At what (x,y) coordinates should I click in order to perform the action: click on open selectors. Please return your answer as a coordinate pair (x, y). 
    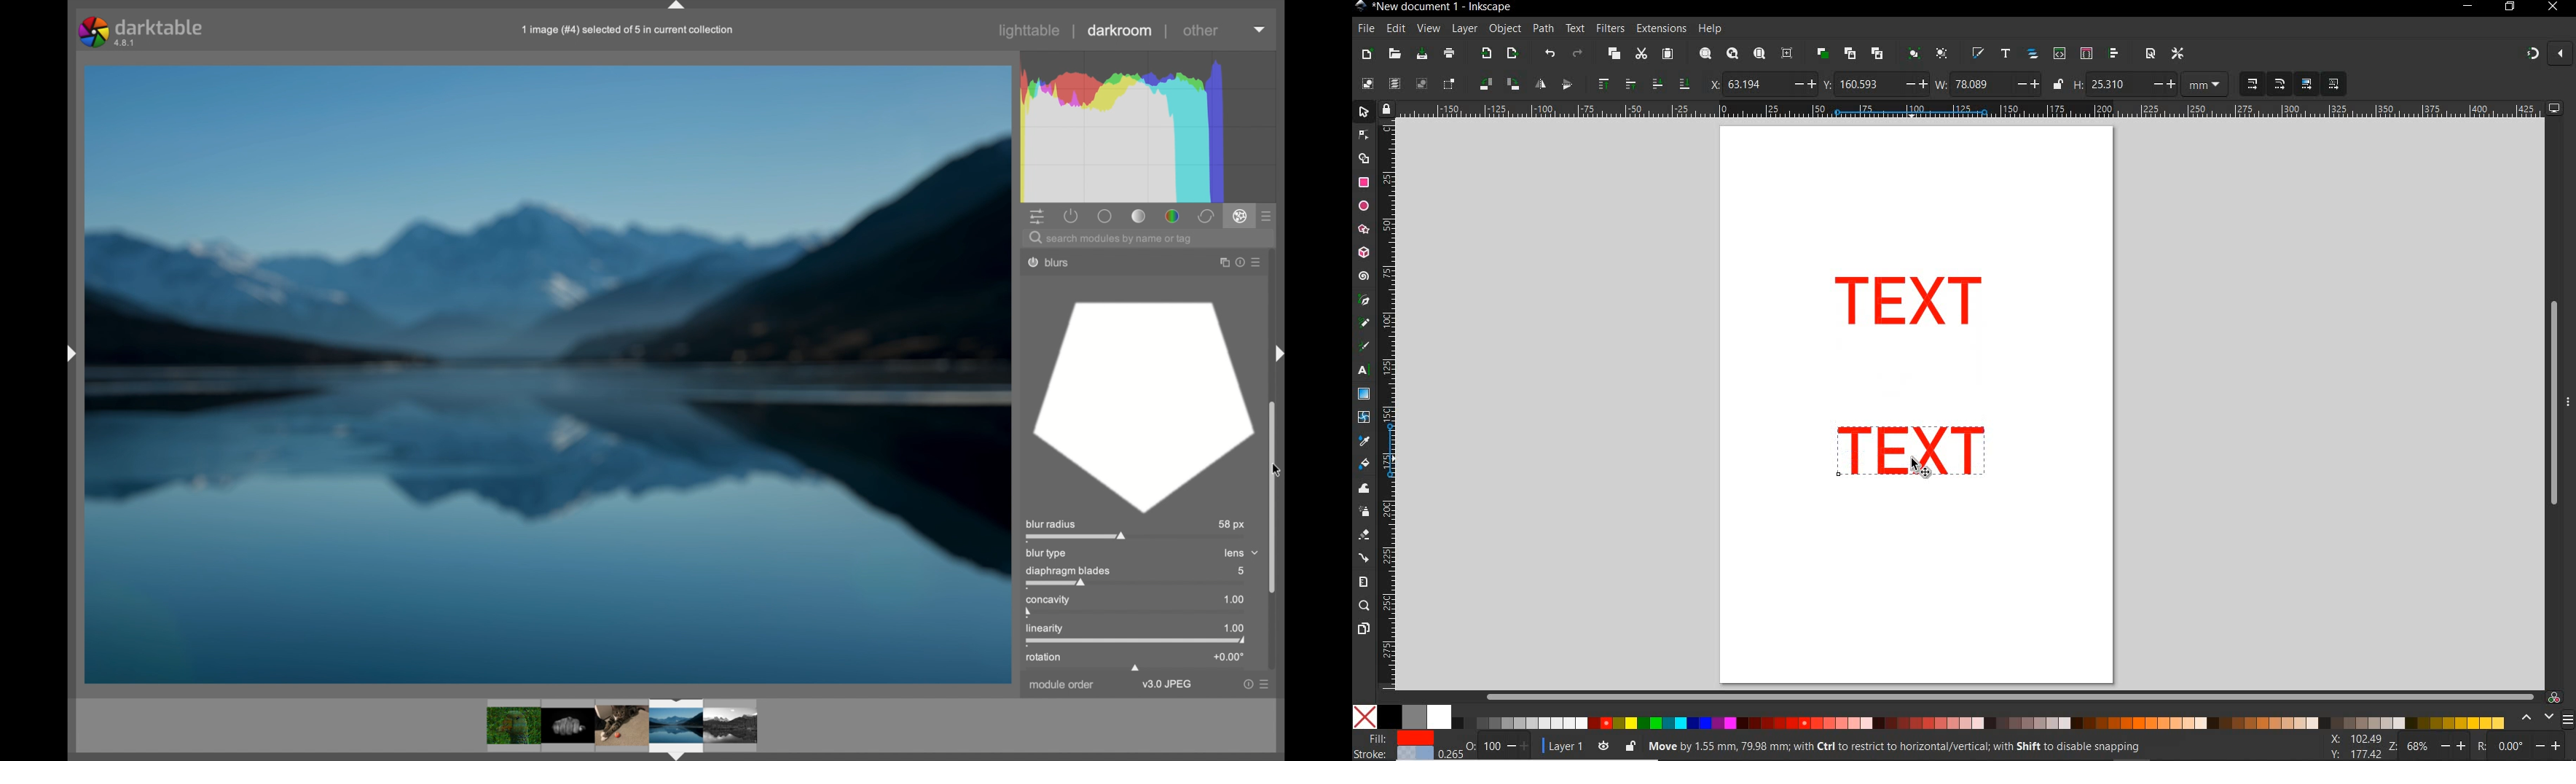
    Looking at the image, I should click on (2086, 54).